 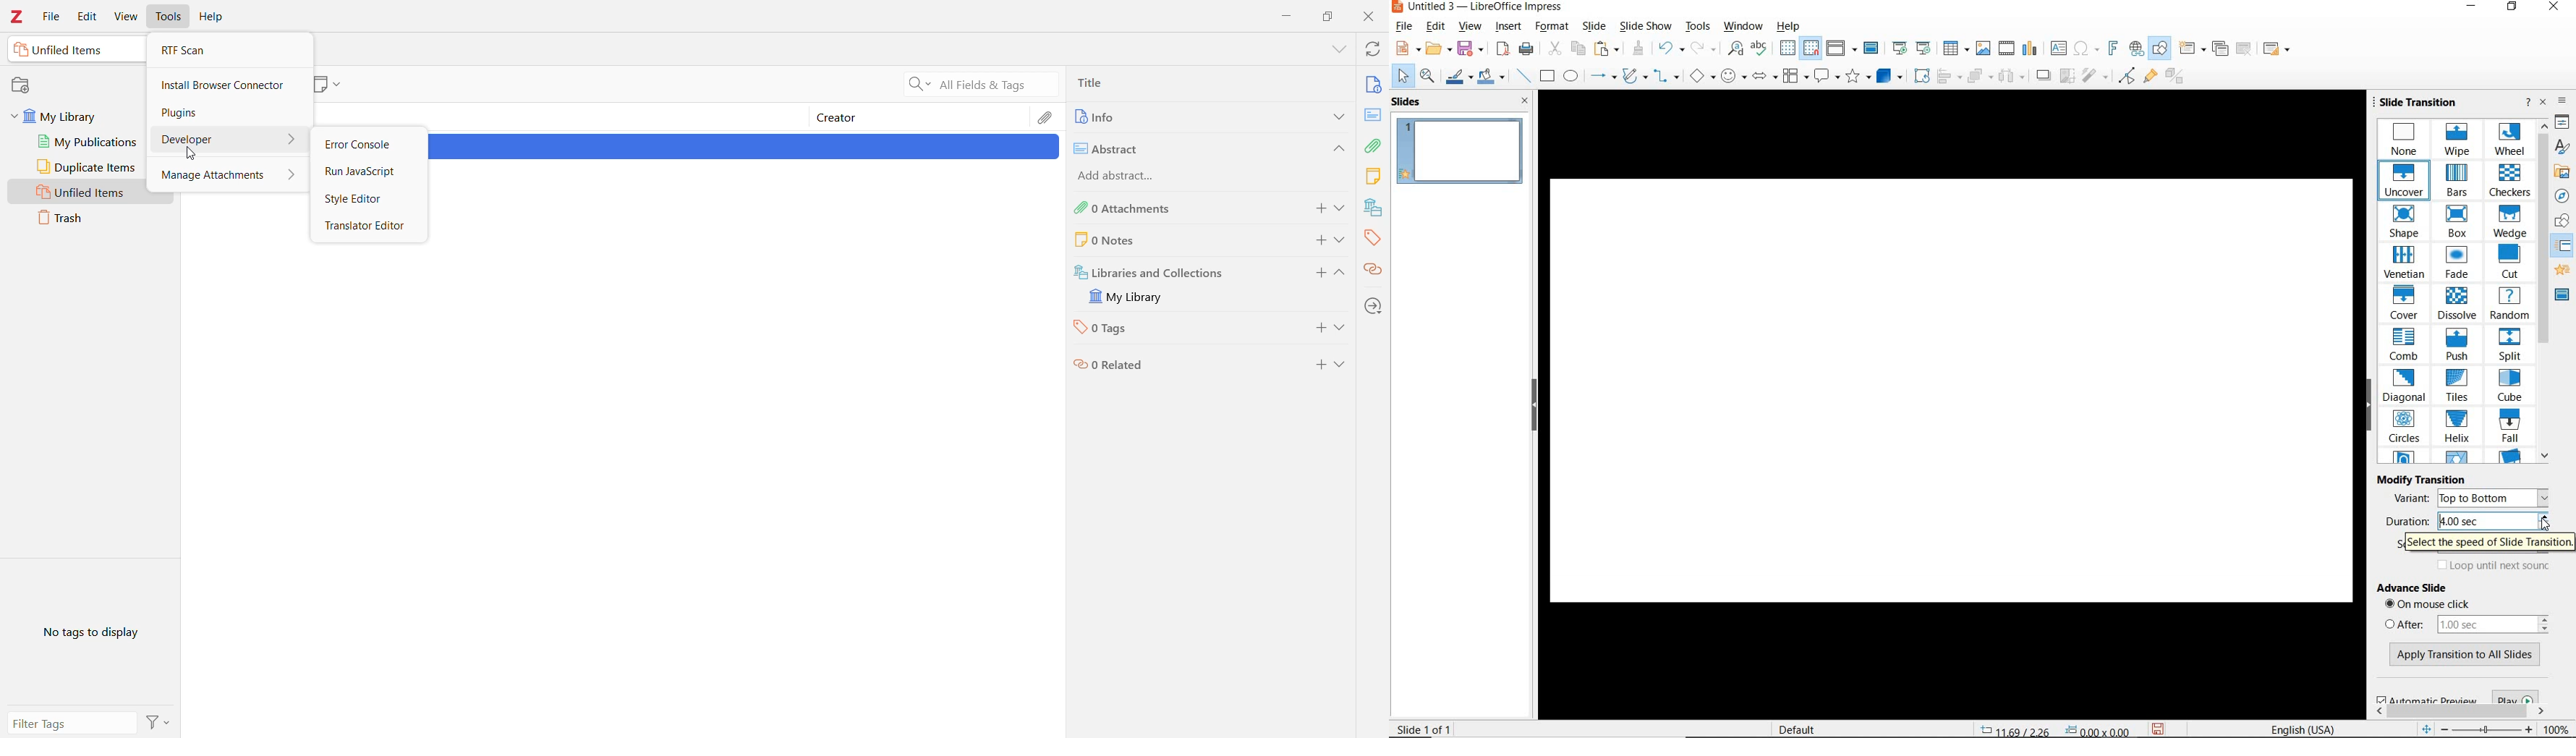 I want to click on STYLES, so click(x=2563, y=146).